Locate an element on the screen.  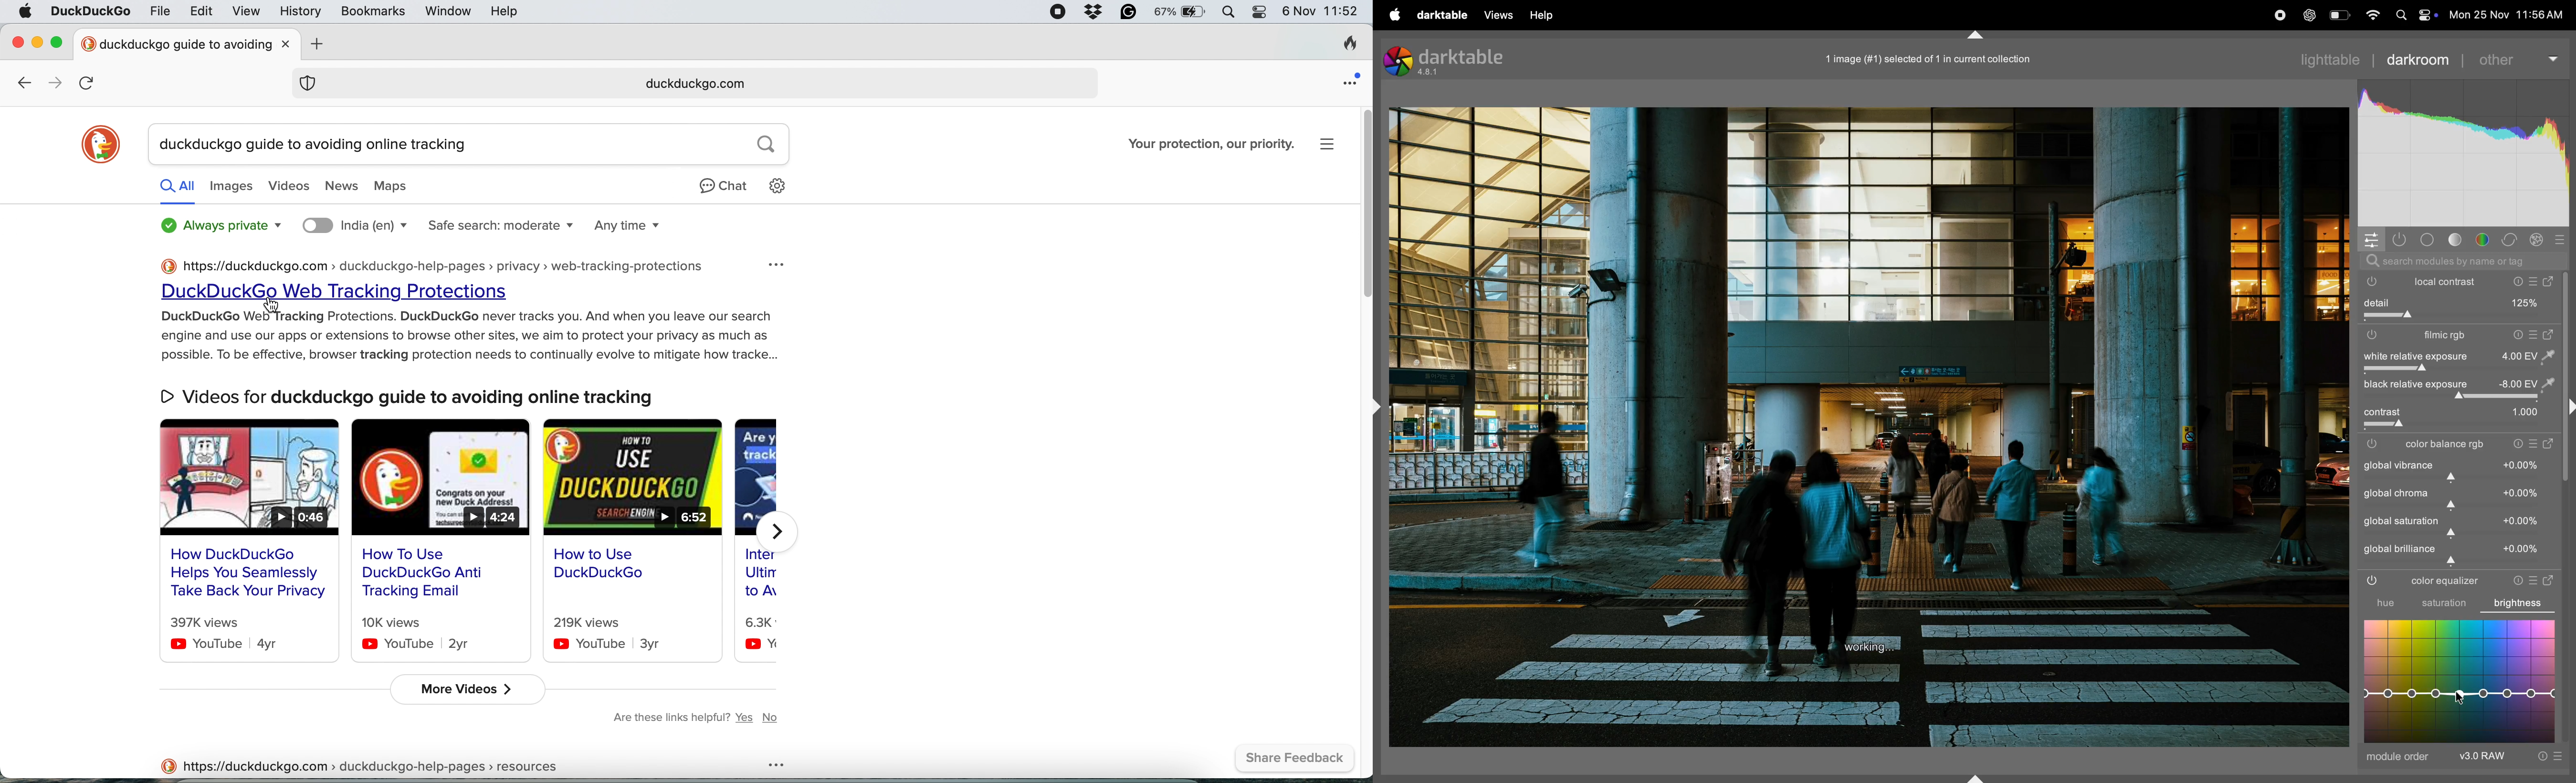
slider is located at coordinates (2461, 370).